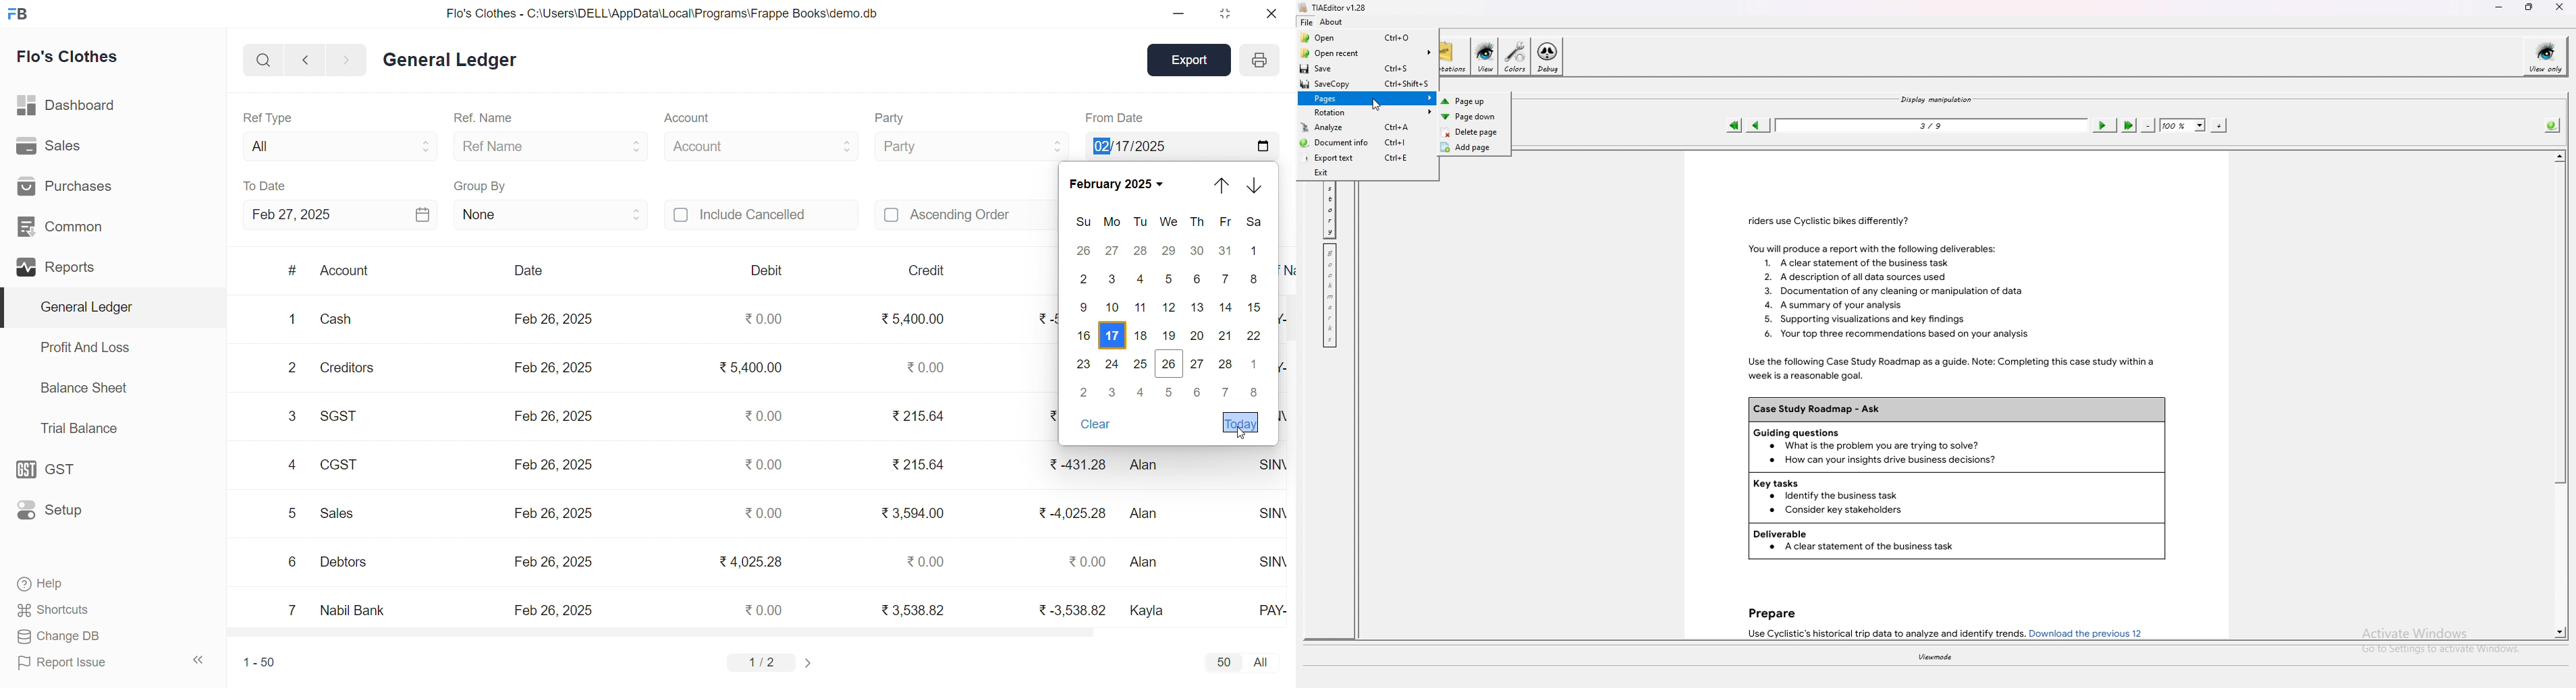 This screenshot has height=700, width=2576. What do you see at coordinates (68, 57) in the screenshot?
I see `Flo's Clothes` at bounding box center [68, 57].